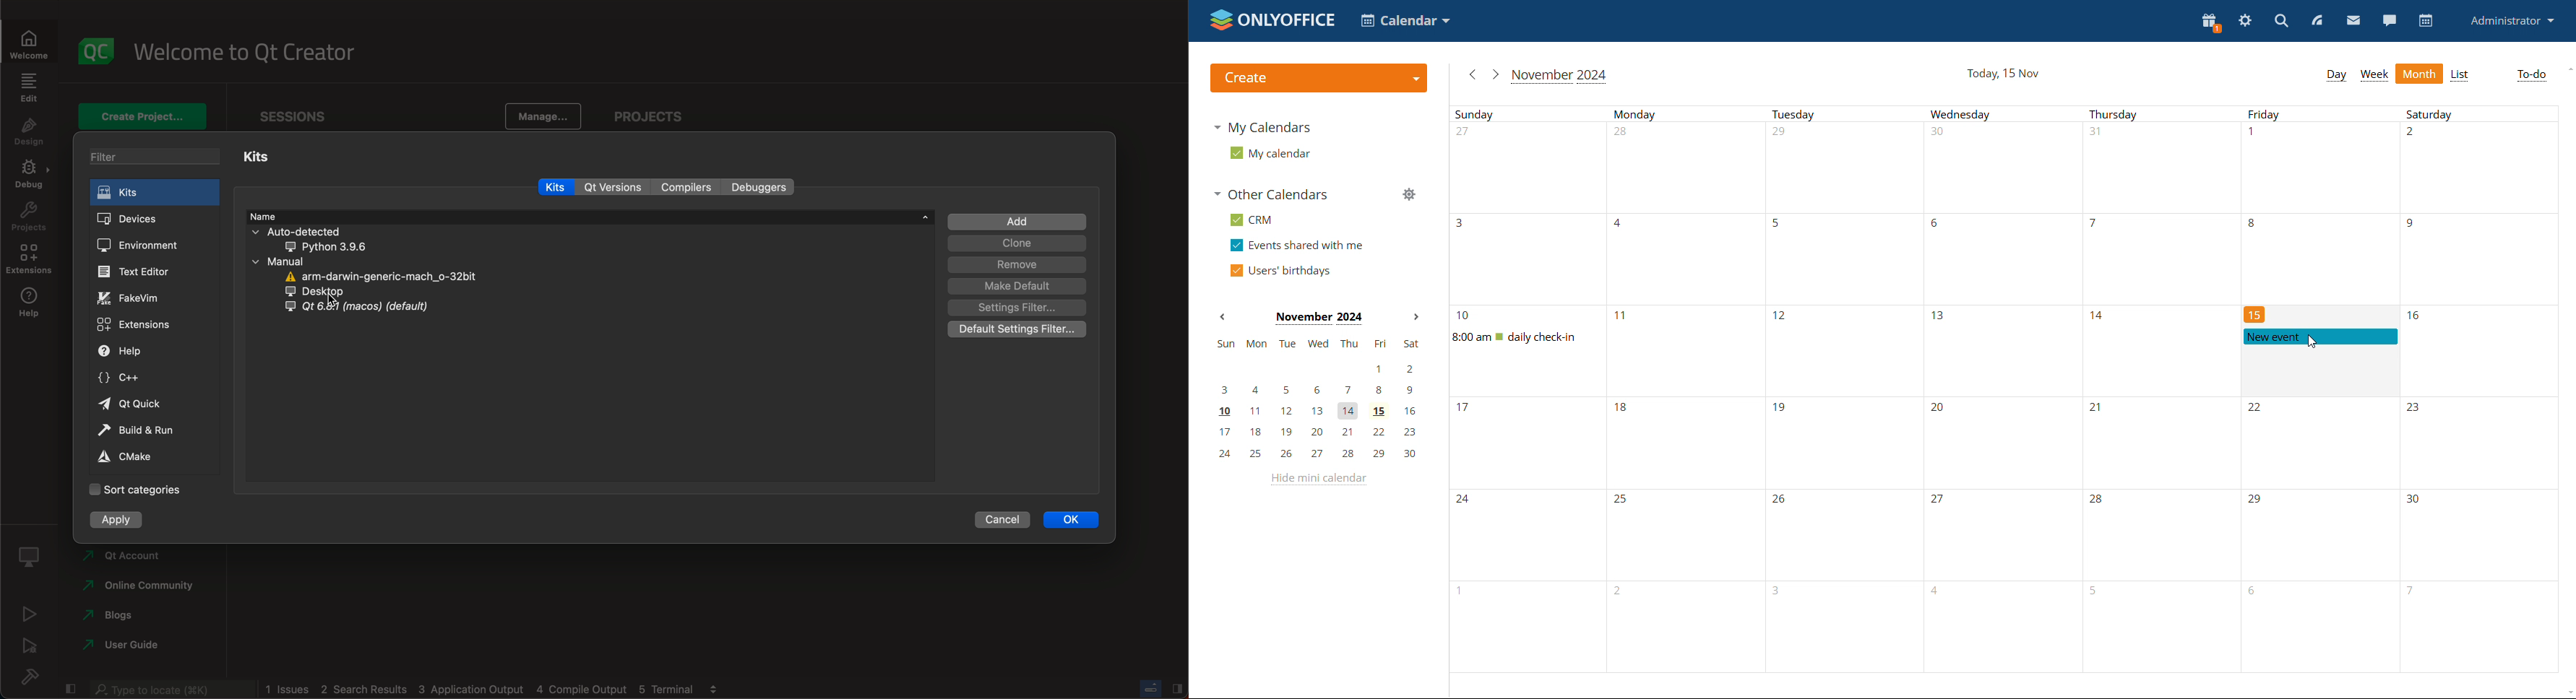 Image resolution: width=2576 pixels, height=700 pixels. What do you see at coordinates (1466, 134) in the screenshot?
I see `Number` at bounding box center [1466, 134].